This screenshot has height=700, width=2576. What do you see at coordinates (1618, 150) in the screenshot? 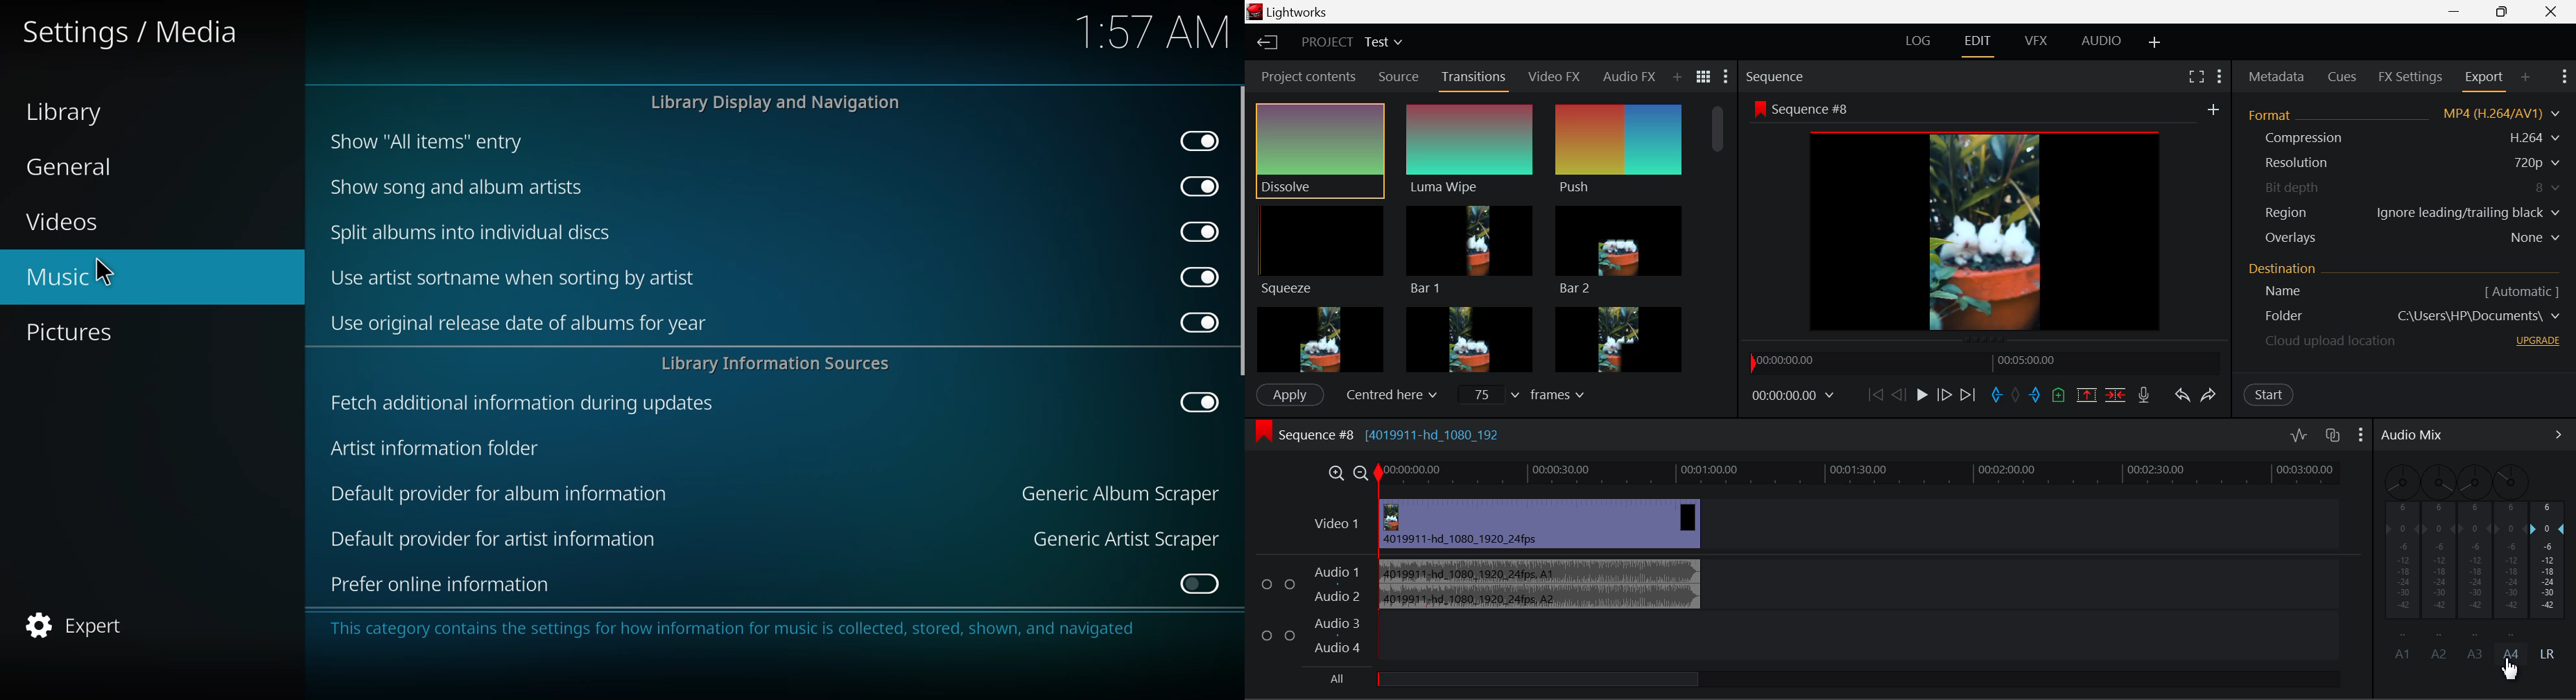
I see `Push` at bounding box center [1618, 150].